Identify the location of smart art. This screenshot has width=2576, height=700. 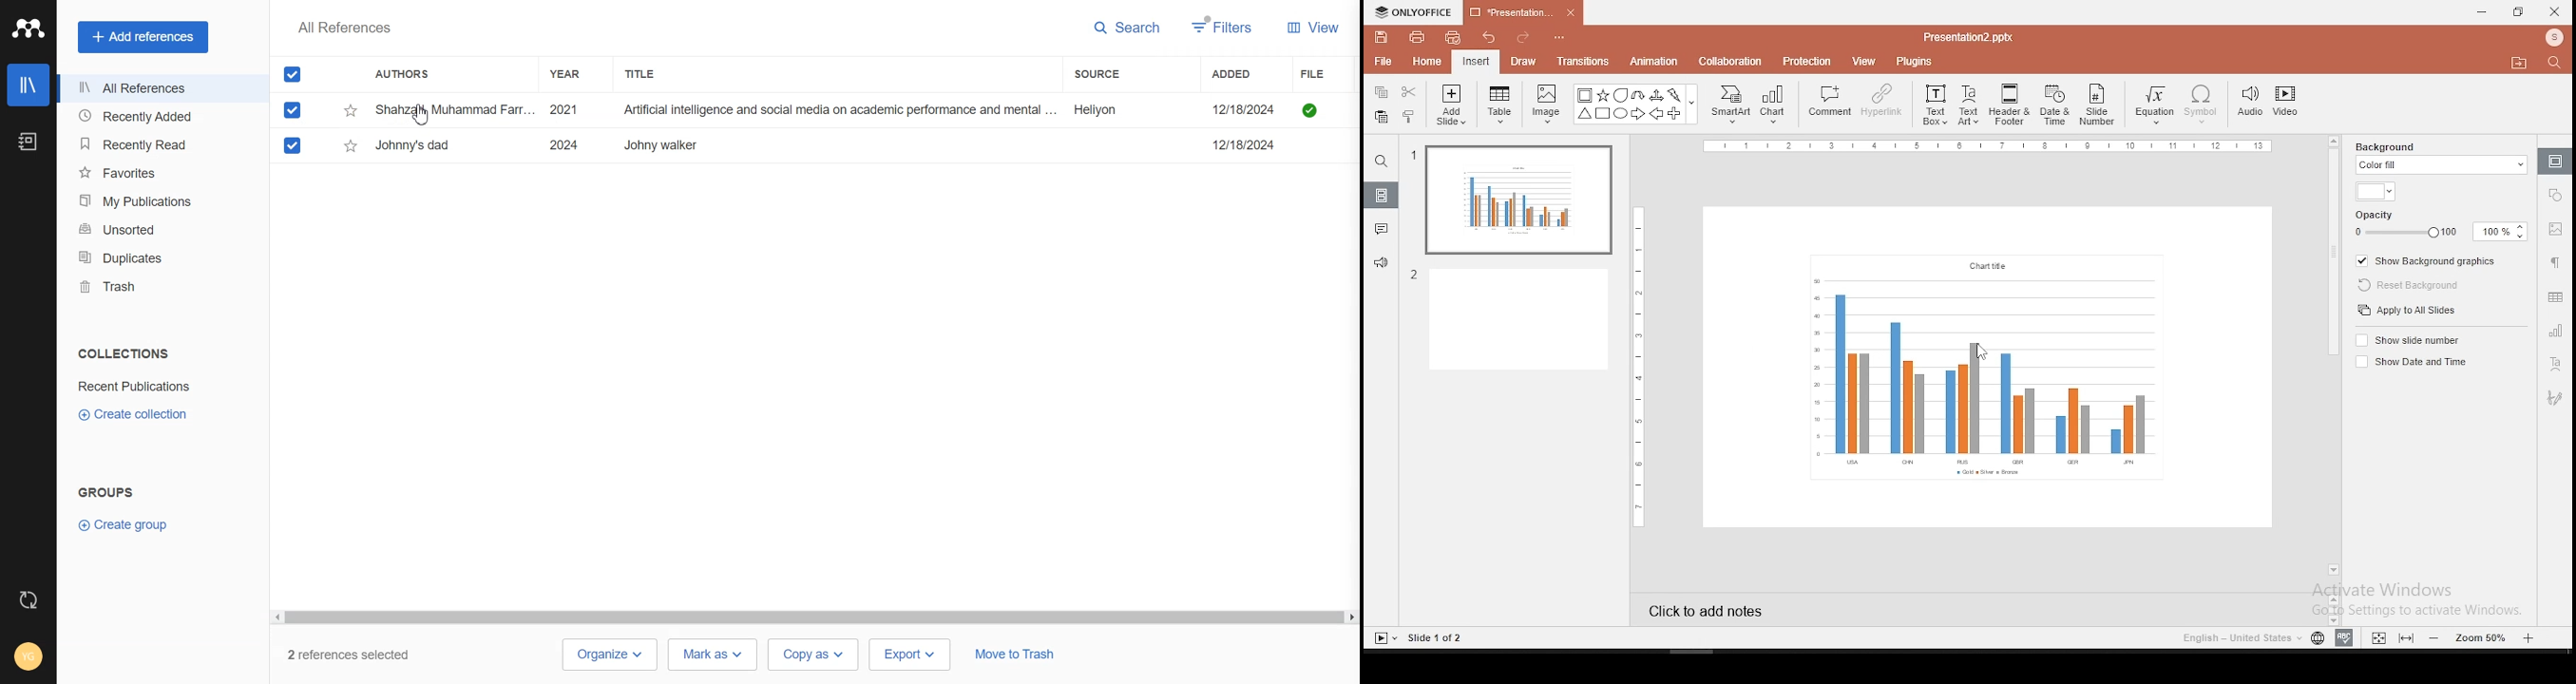
(1732, 104).